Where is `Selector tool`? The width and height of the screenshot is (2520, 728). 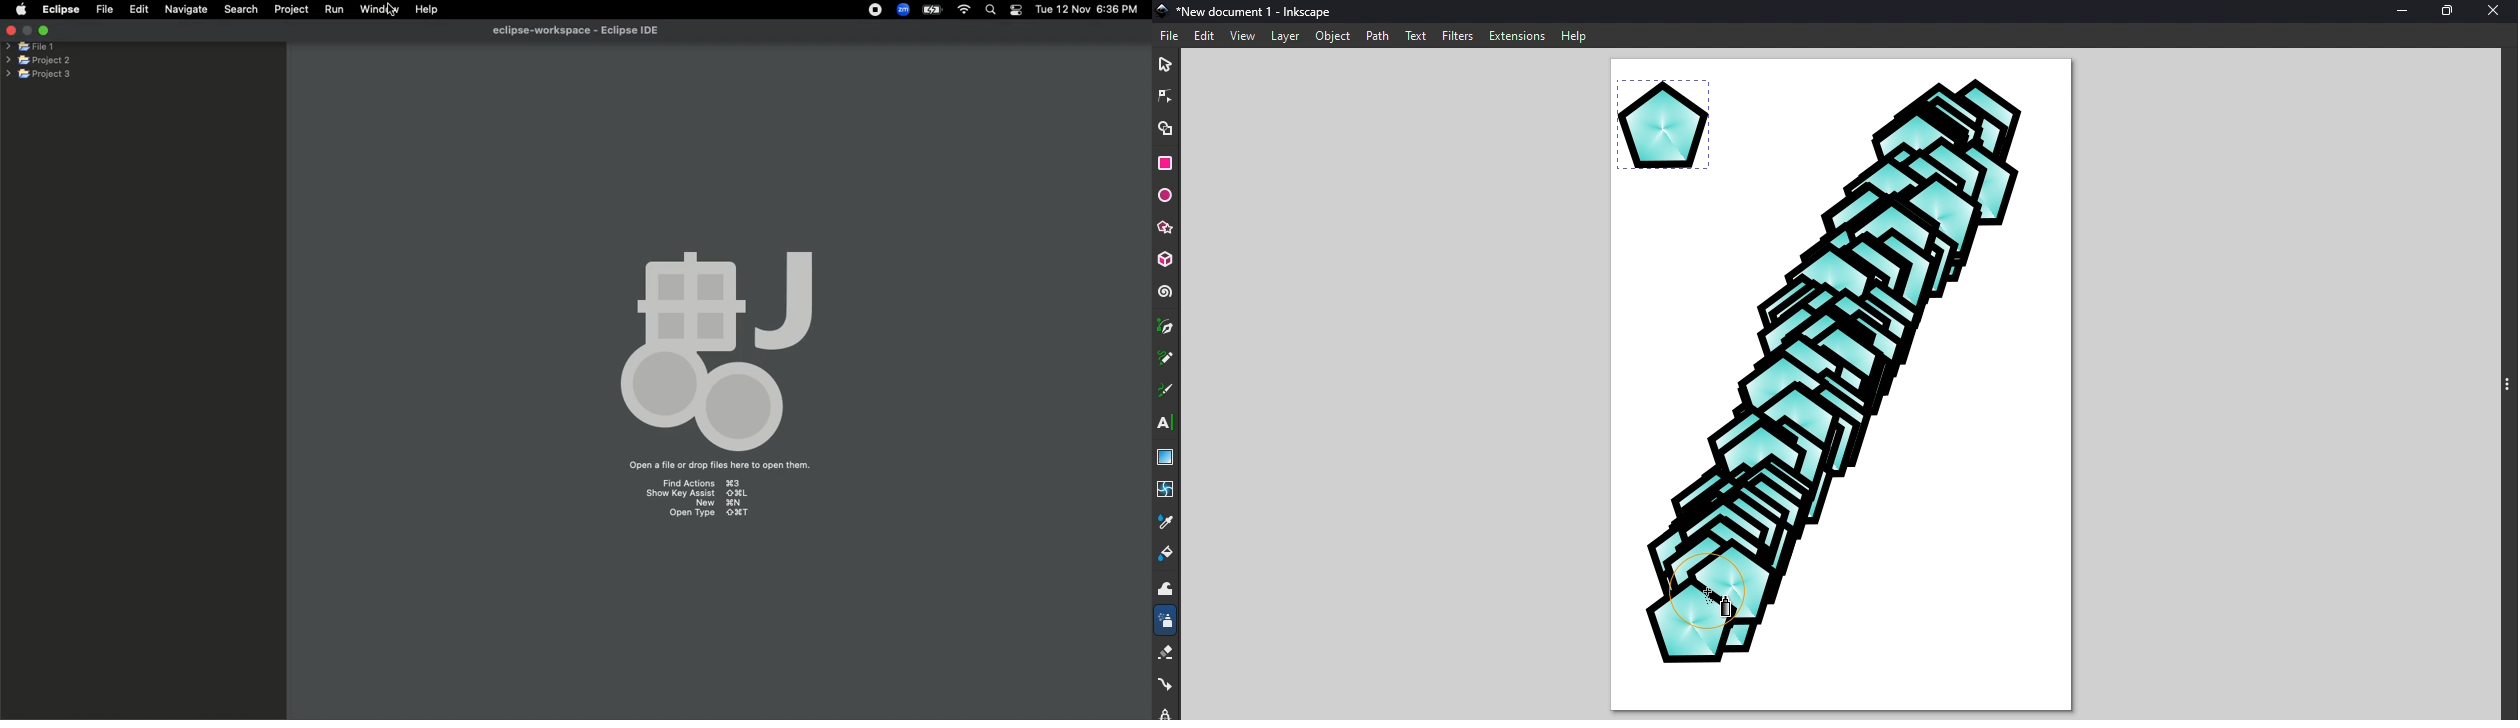 Selector tool is located at coordinates (1165, 63).